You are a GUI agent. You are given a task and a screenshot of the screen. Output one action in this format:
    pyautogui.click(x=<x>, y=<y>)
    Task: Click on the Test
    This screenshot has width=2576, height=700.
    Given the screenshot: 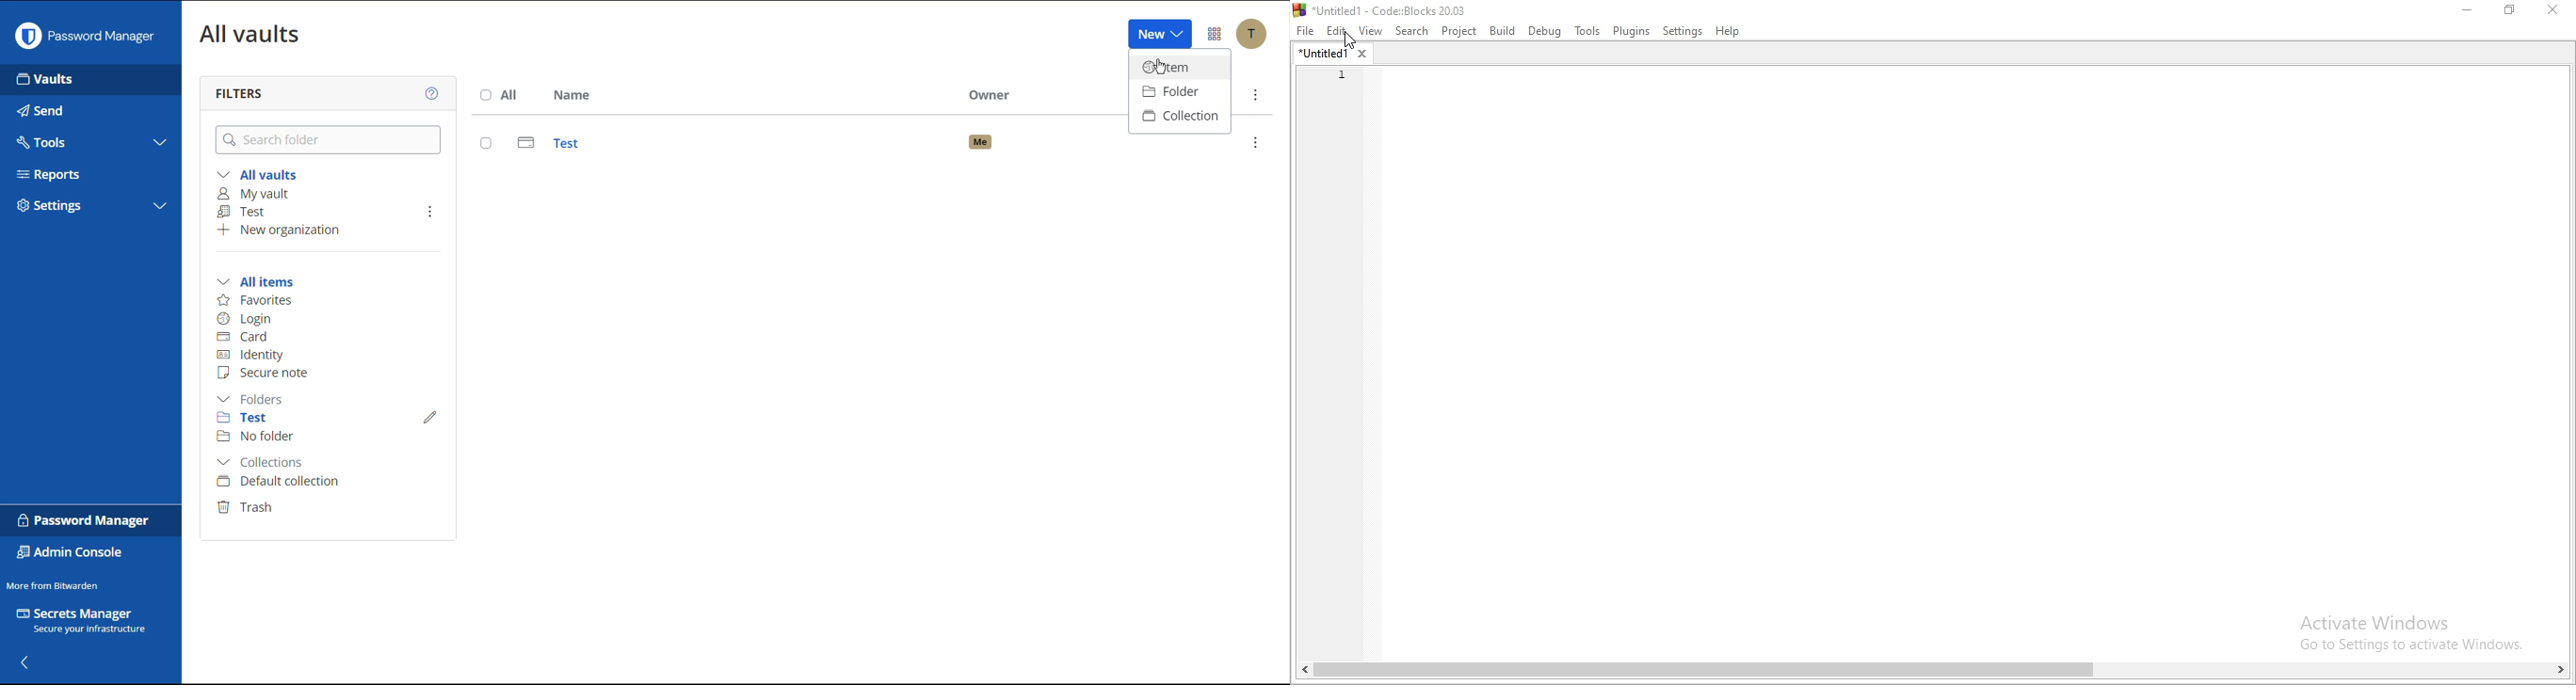 What is the action you would take?
    pyautogui.click(x=245, y=212)
    